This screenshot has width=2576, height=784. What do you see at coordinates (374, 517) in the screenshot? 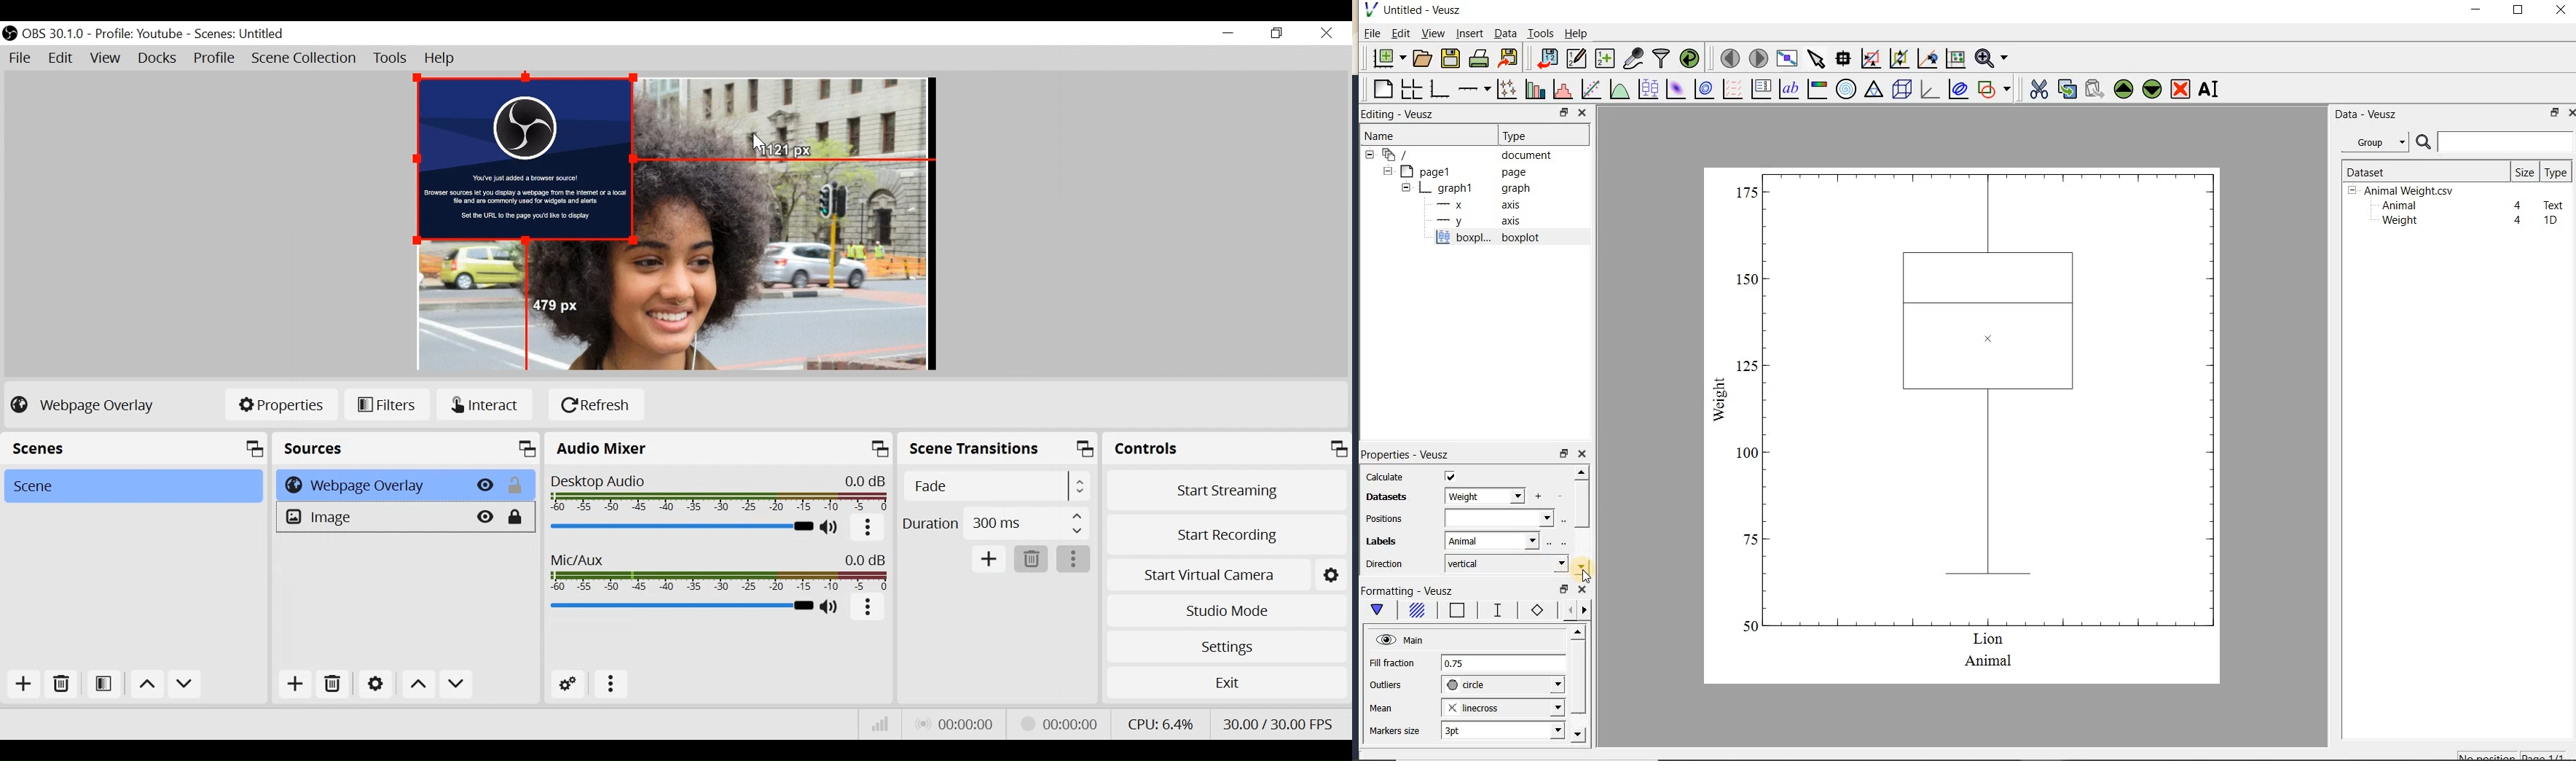
I see `Image` at bounding box center [374, 517].